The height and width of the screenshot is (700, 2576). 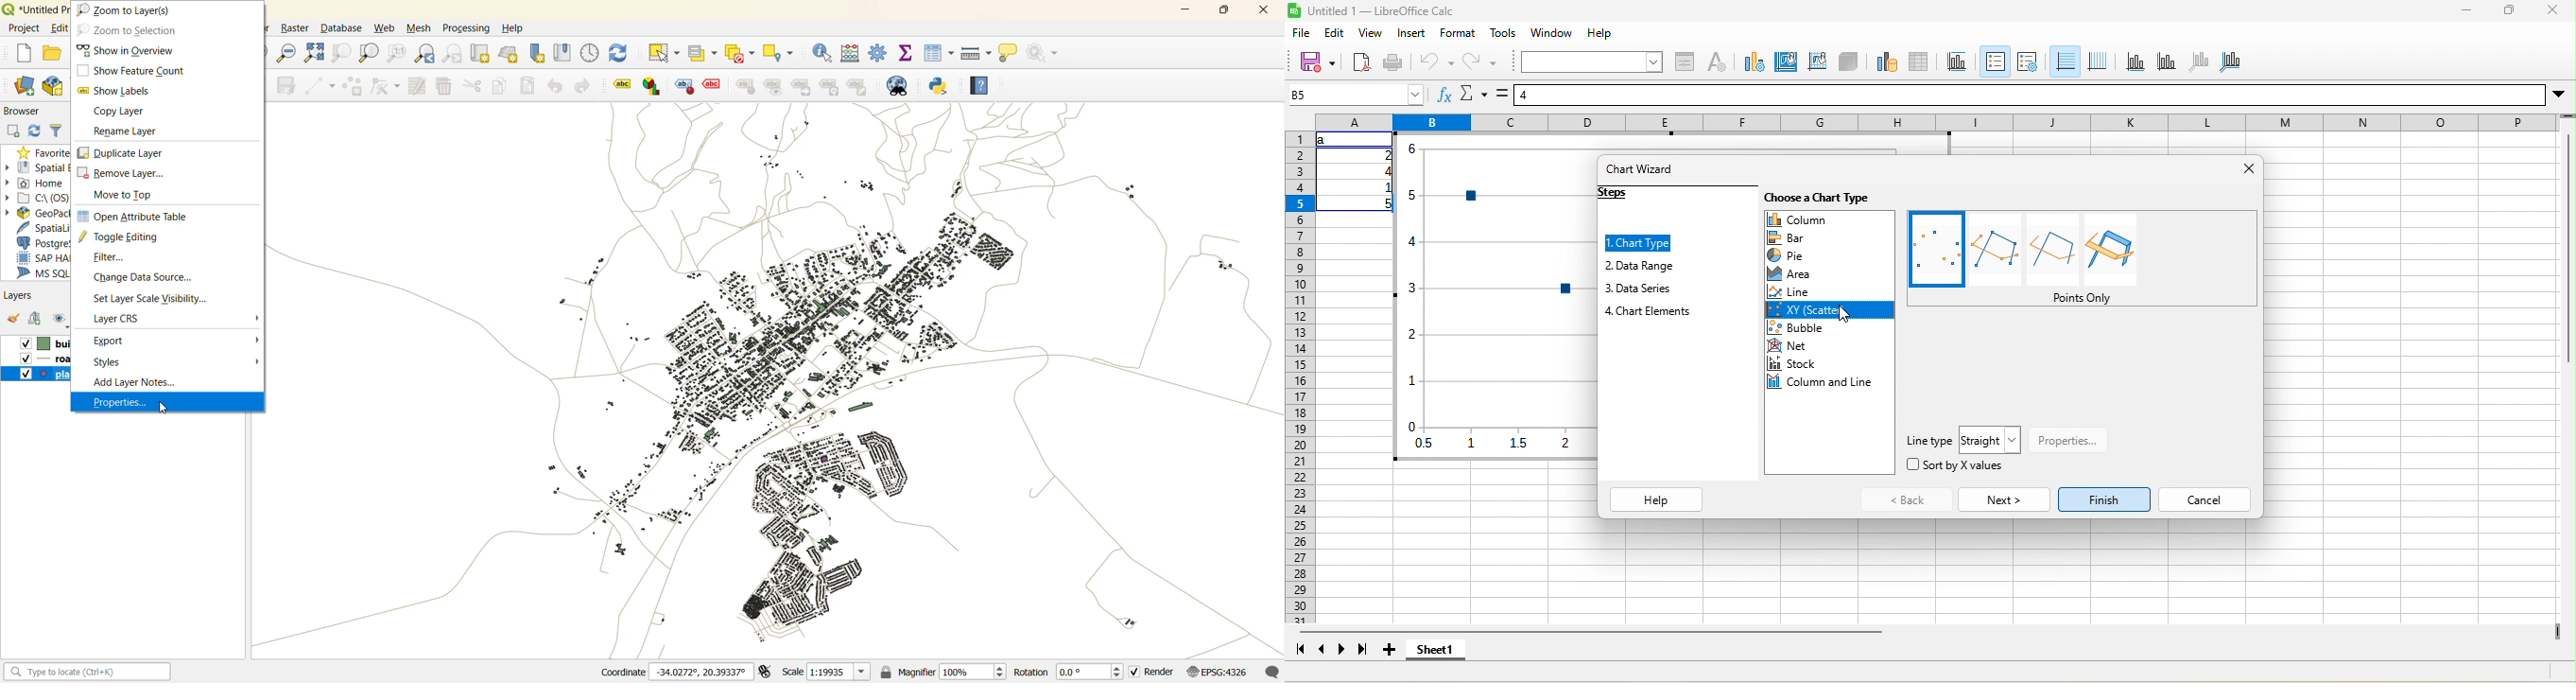 I want to click on horizontal grids, so click(x=2066, y=62).